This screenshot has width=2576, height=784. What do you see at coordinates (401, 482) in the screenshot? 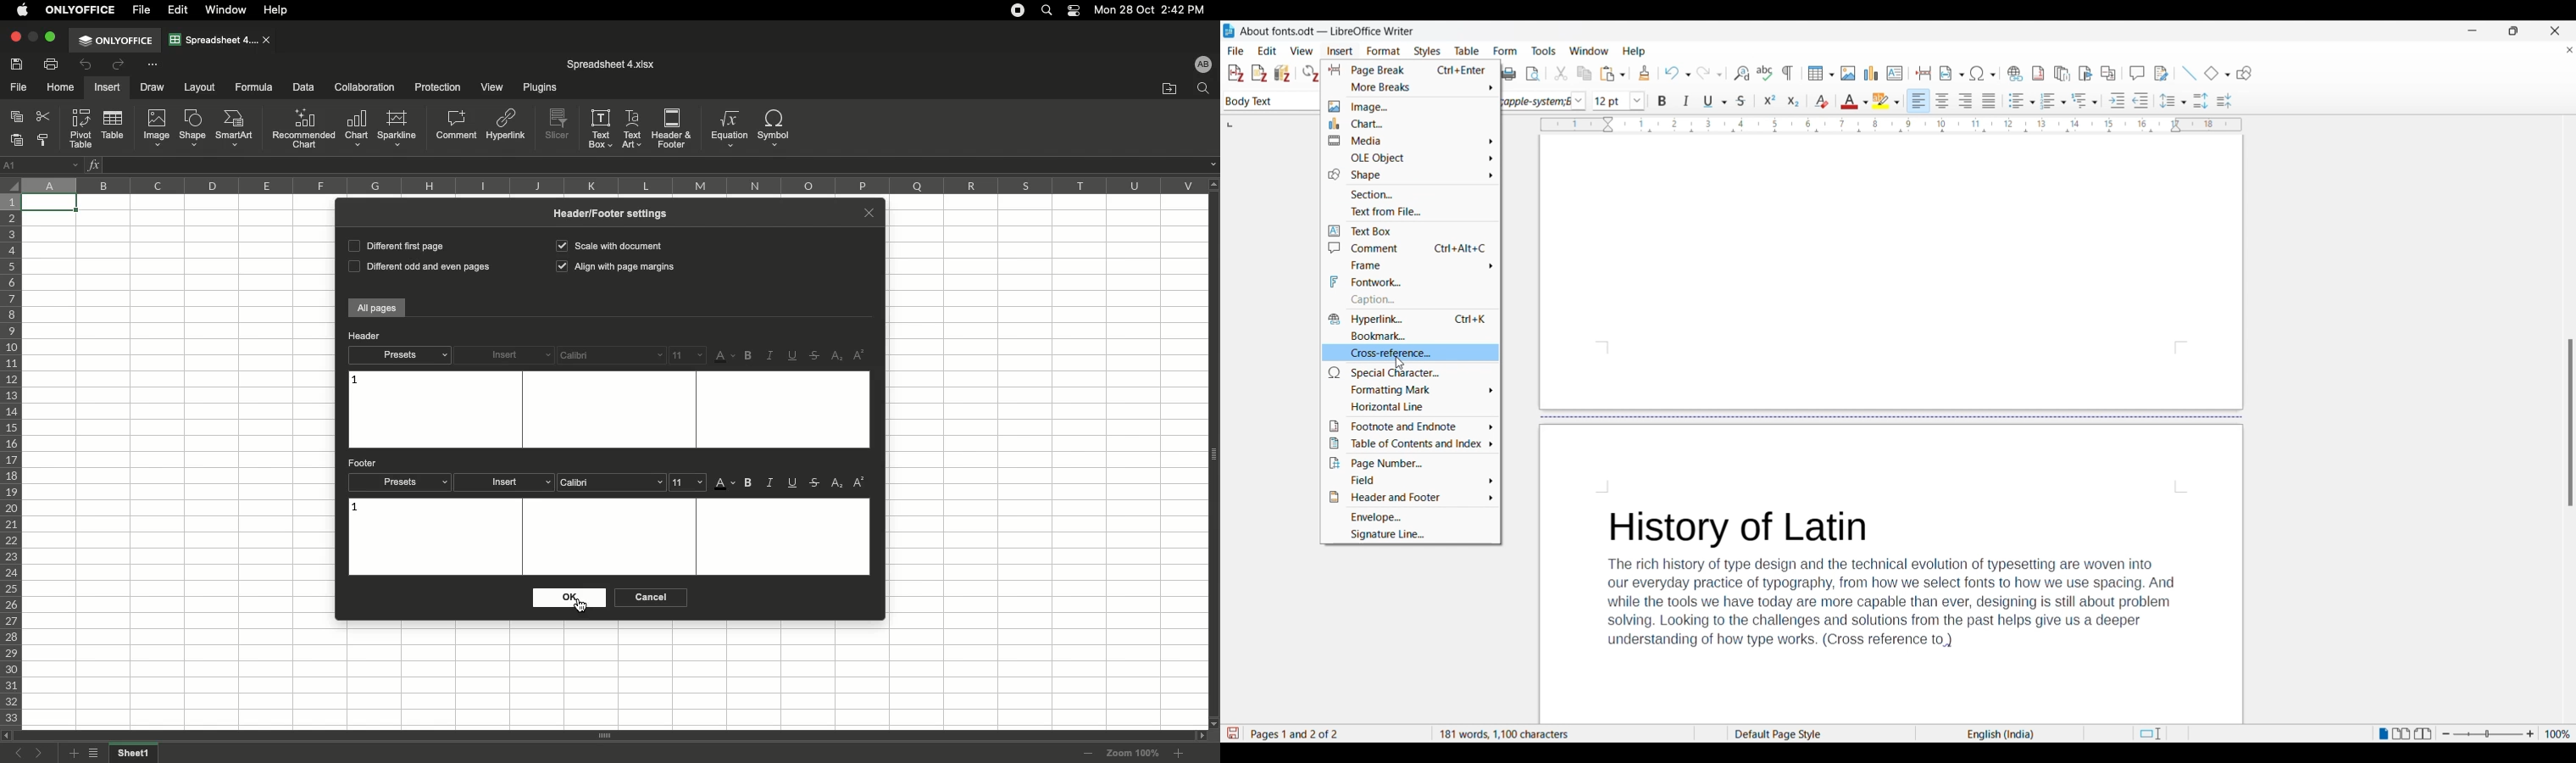
I see `Presets` at bounding box center [401, 482].